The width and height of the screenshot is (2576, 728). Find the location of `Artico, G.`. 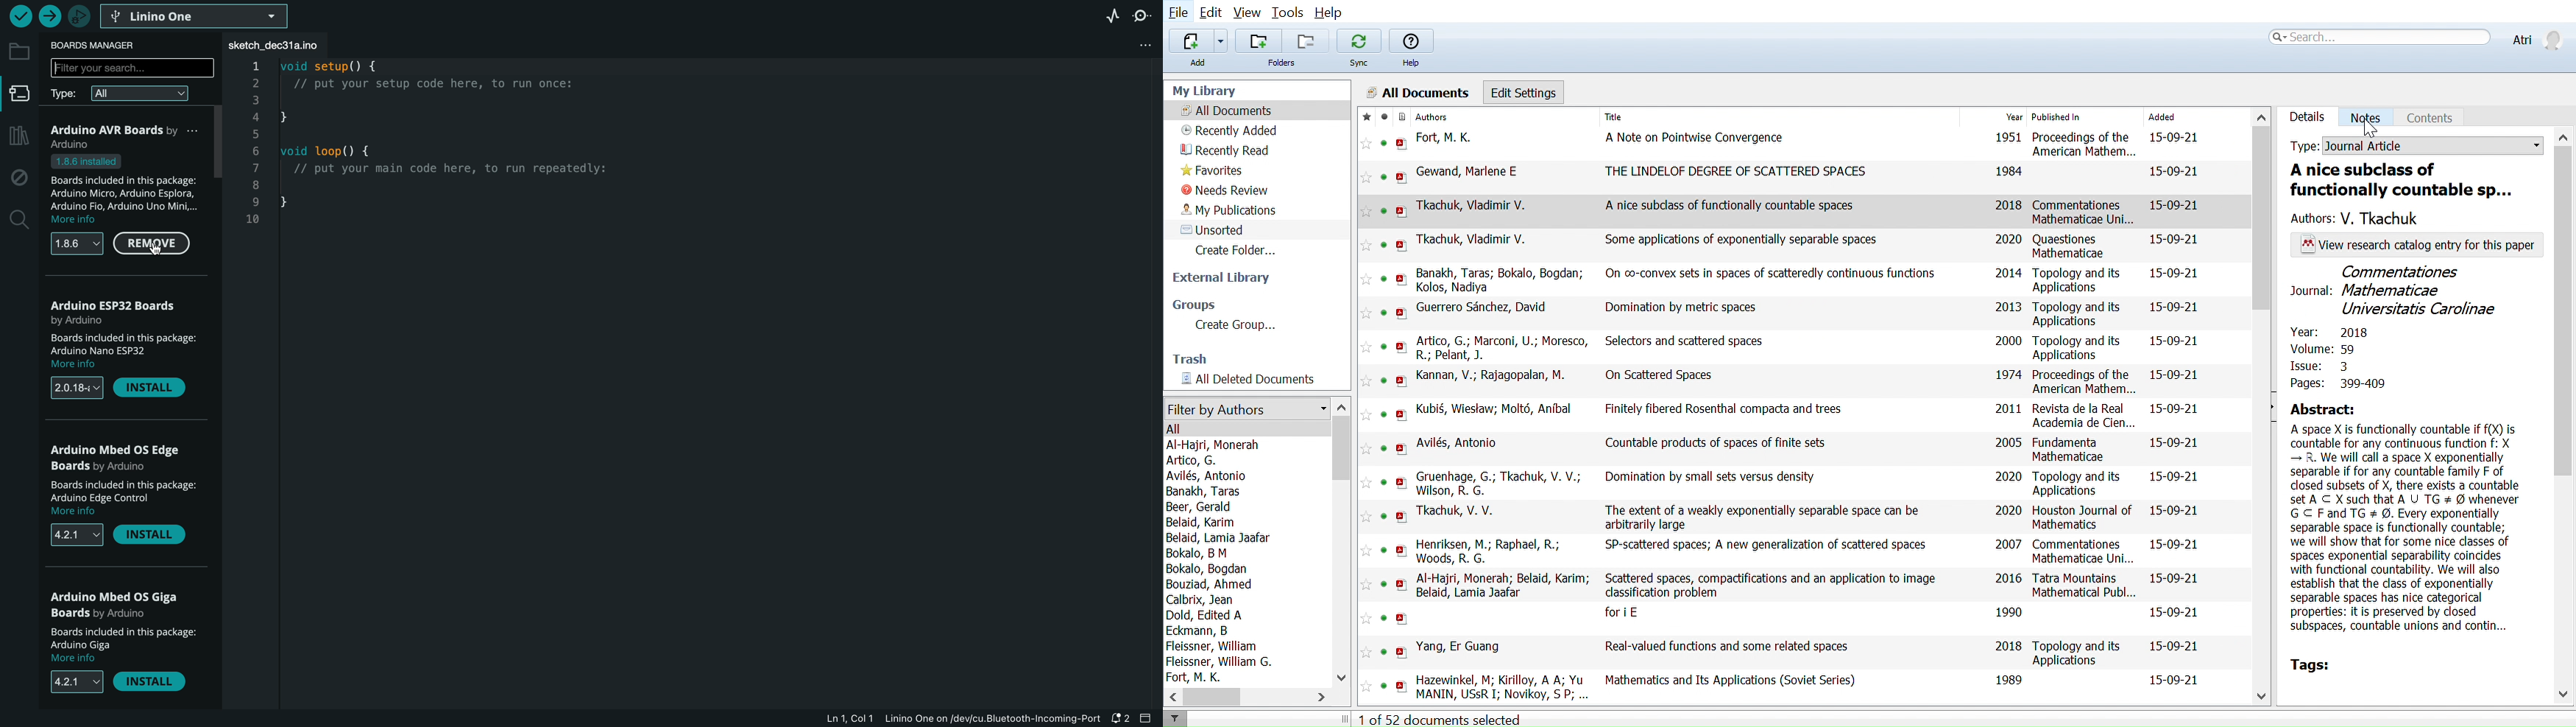

Artico, G. is located at coordinates (1193, 461).